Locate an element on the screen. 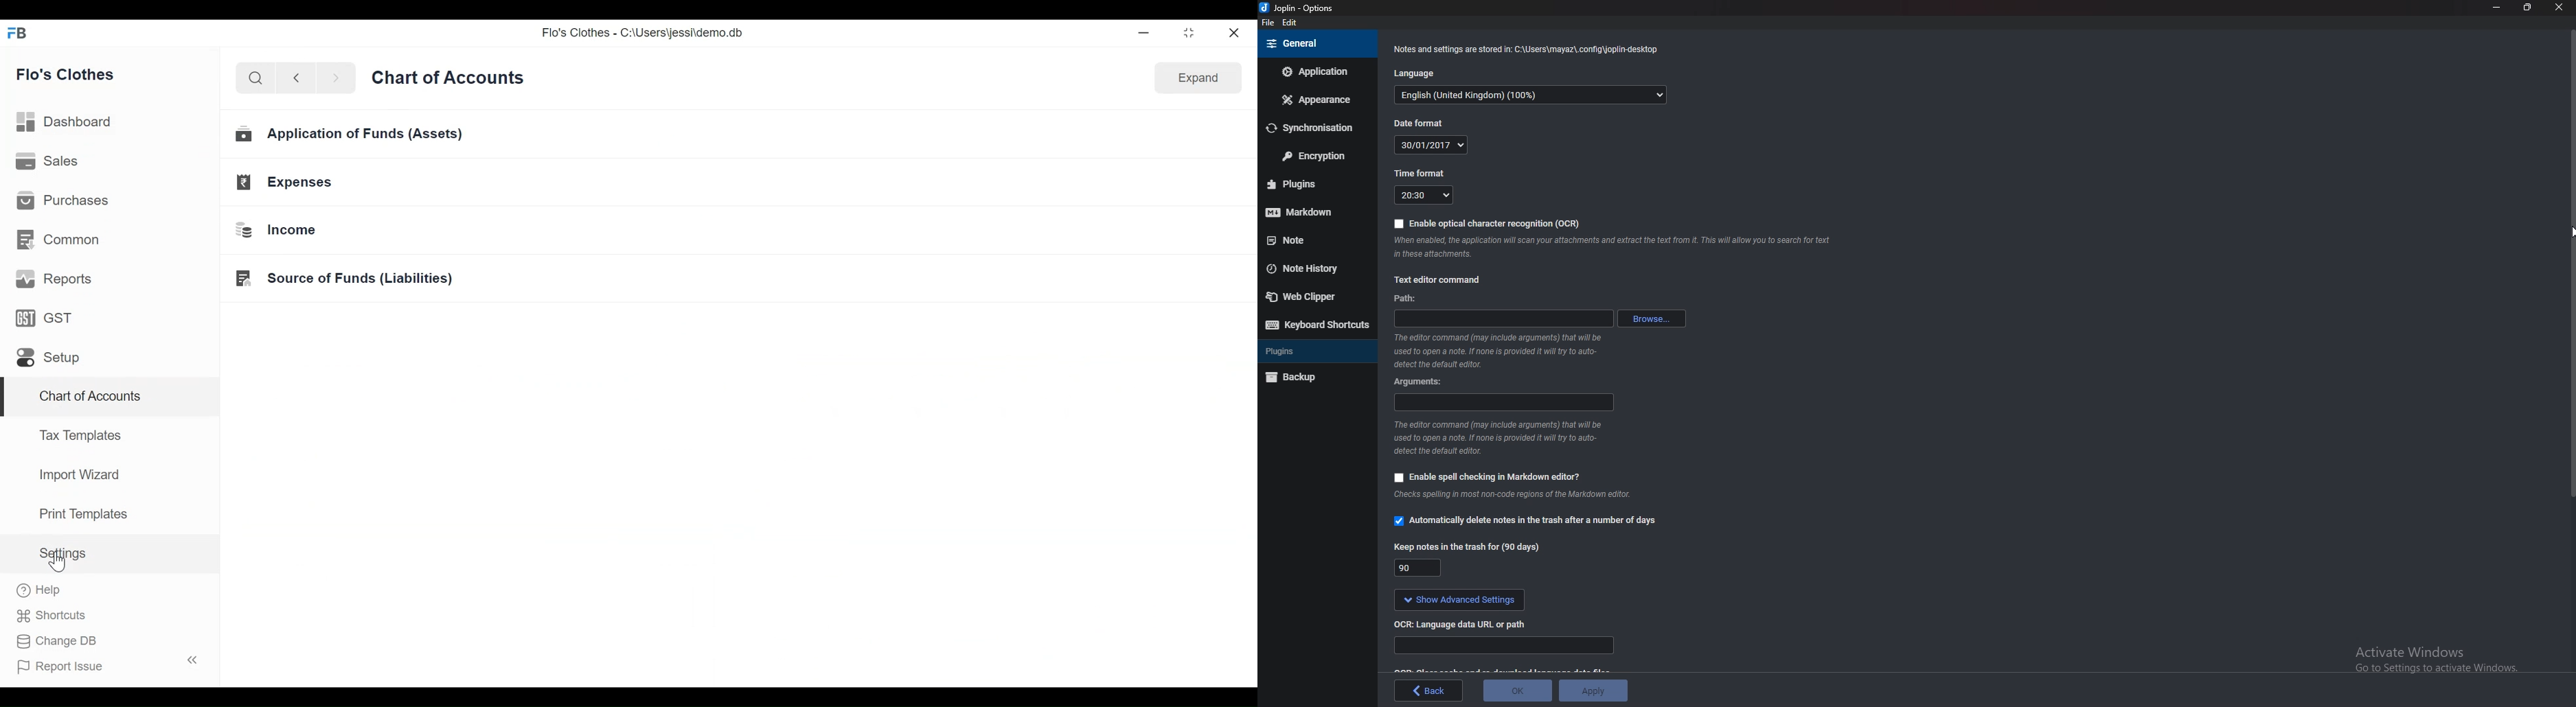 The image size is (2576, 728). Info on editor command is located at coordinates (1498, 439).